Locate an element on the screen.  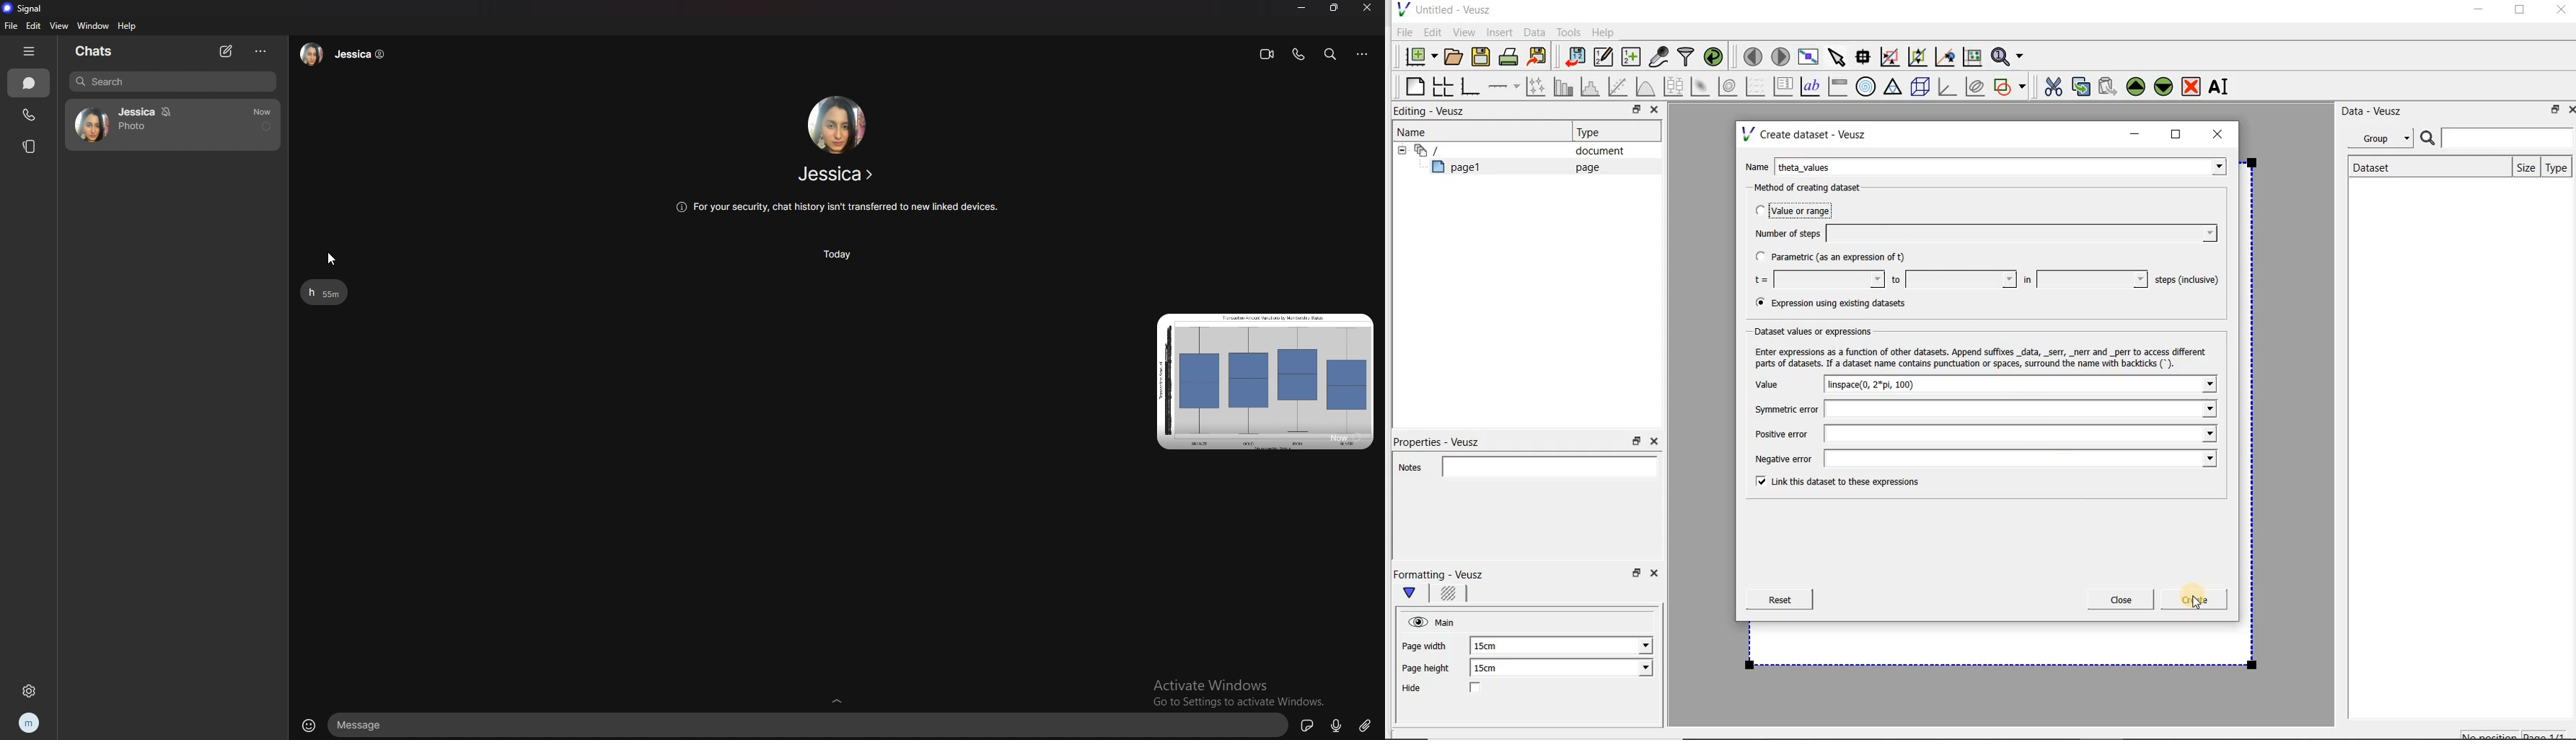
contact is located at coordinates (838, 174).